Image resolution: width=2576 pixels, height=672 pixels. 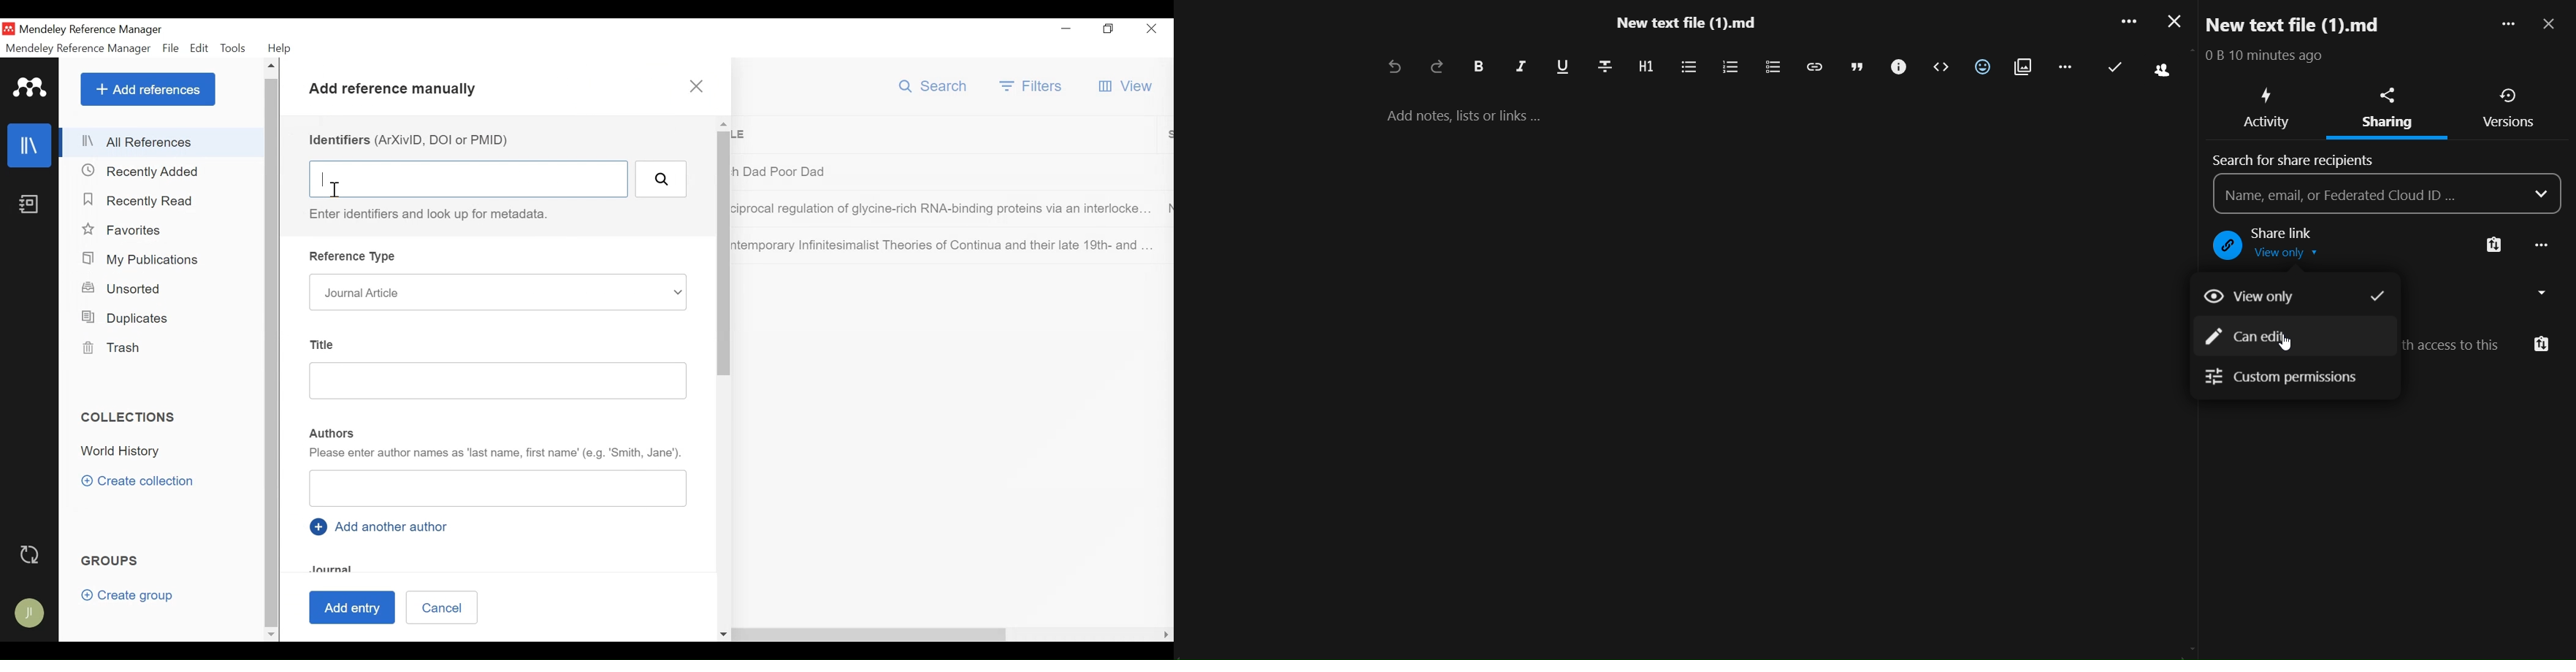 What do you see at coordinates (499, 488) in the screenshot?
I see `Authors Field` at bounding box center [499, 488].